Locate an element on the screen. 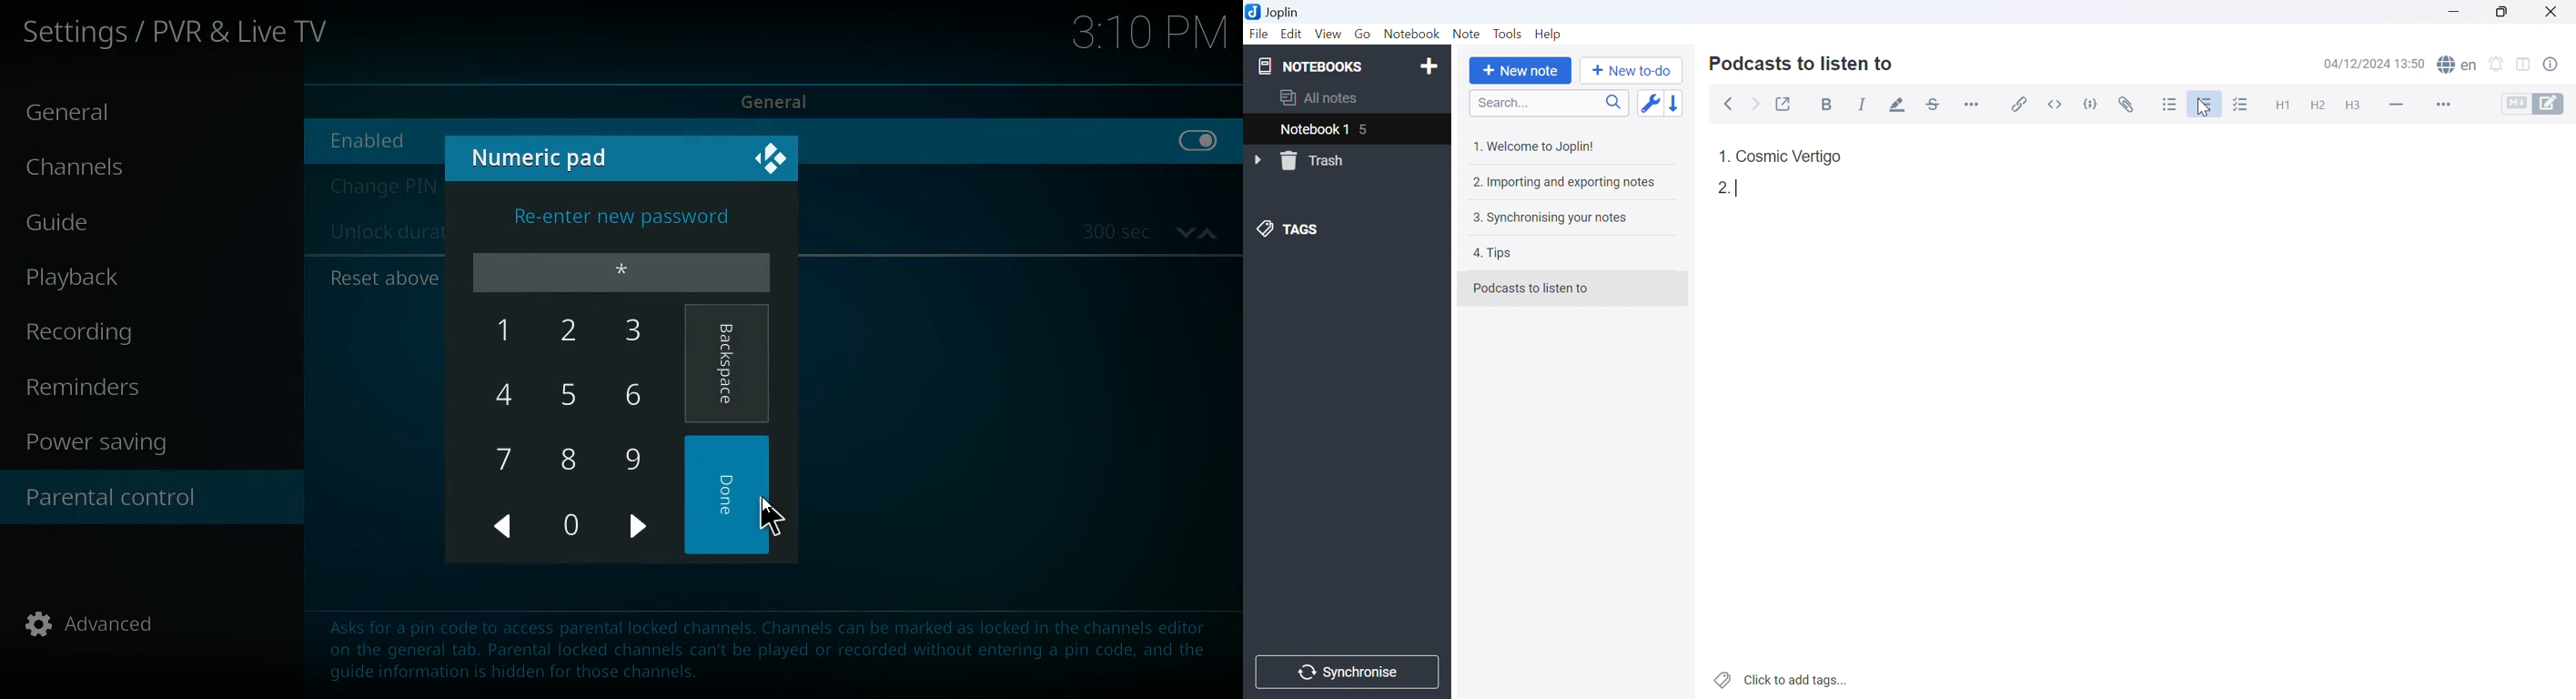 The height and width of the screenshot is (700, 2576). Cursor is located at coordinates (2204, 108).